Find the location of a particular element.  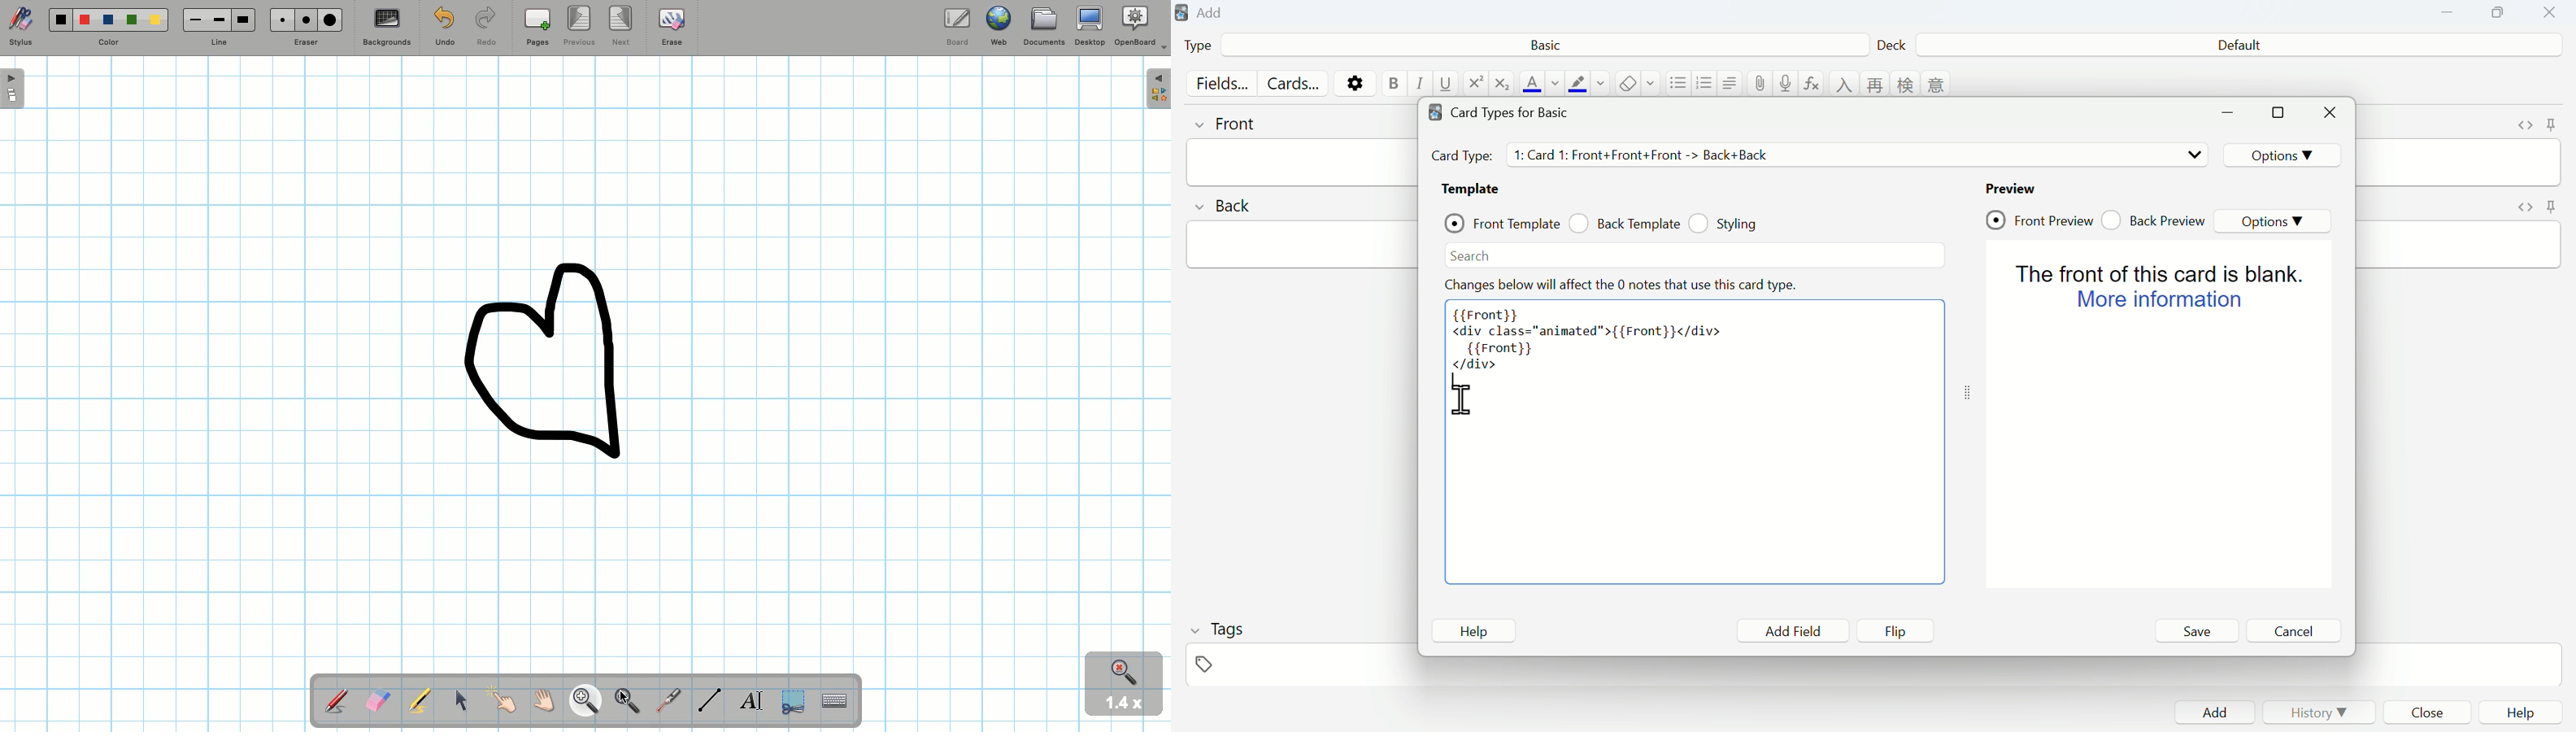

Options is located at coordinates (2272, 221).